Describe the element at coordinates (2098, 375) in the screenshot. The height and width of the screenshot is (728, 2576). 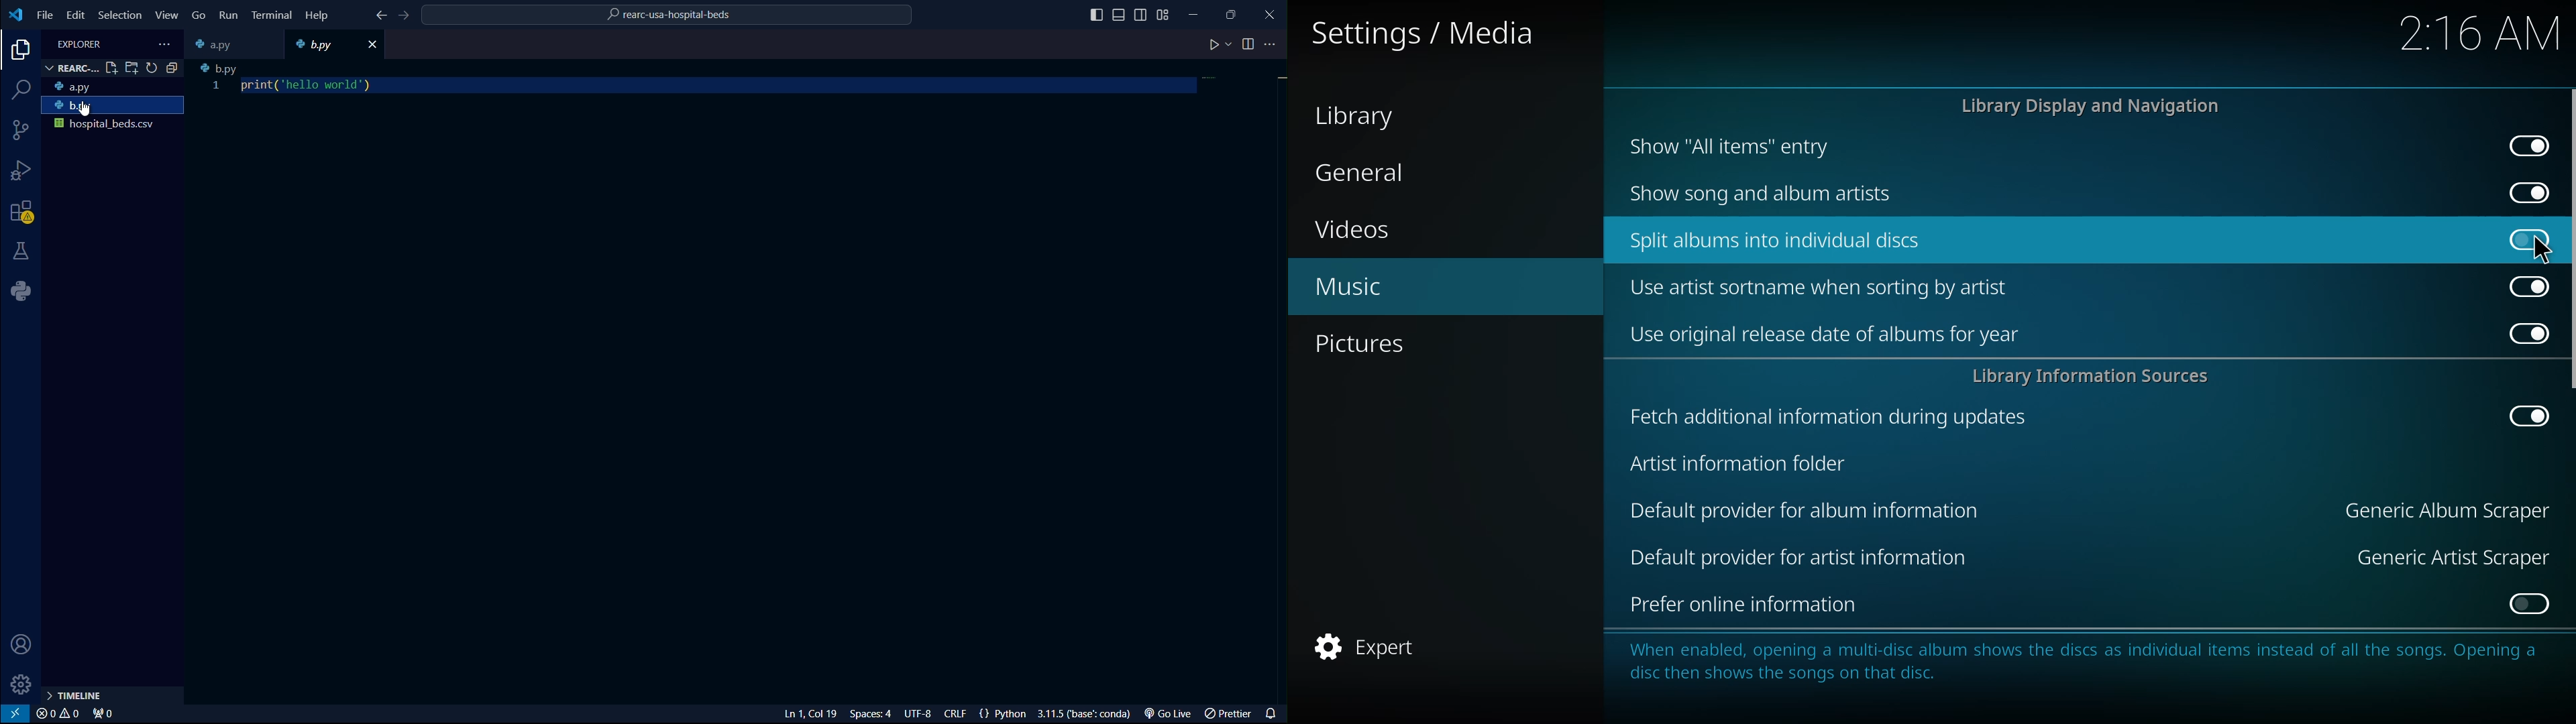
I see `library info sources` at that location.